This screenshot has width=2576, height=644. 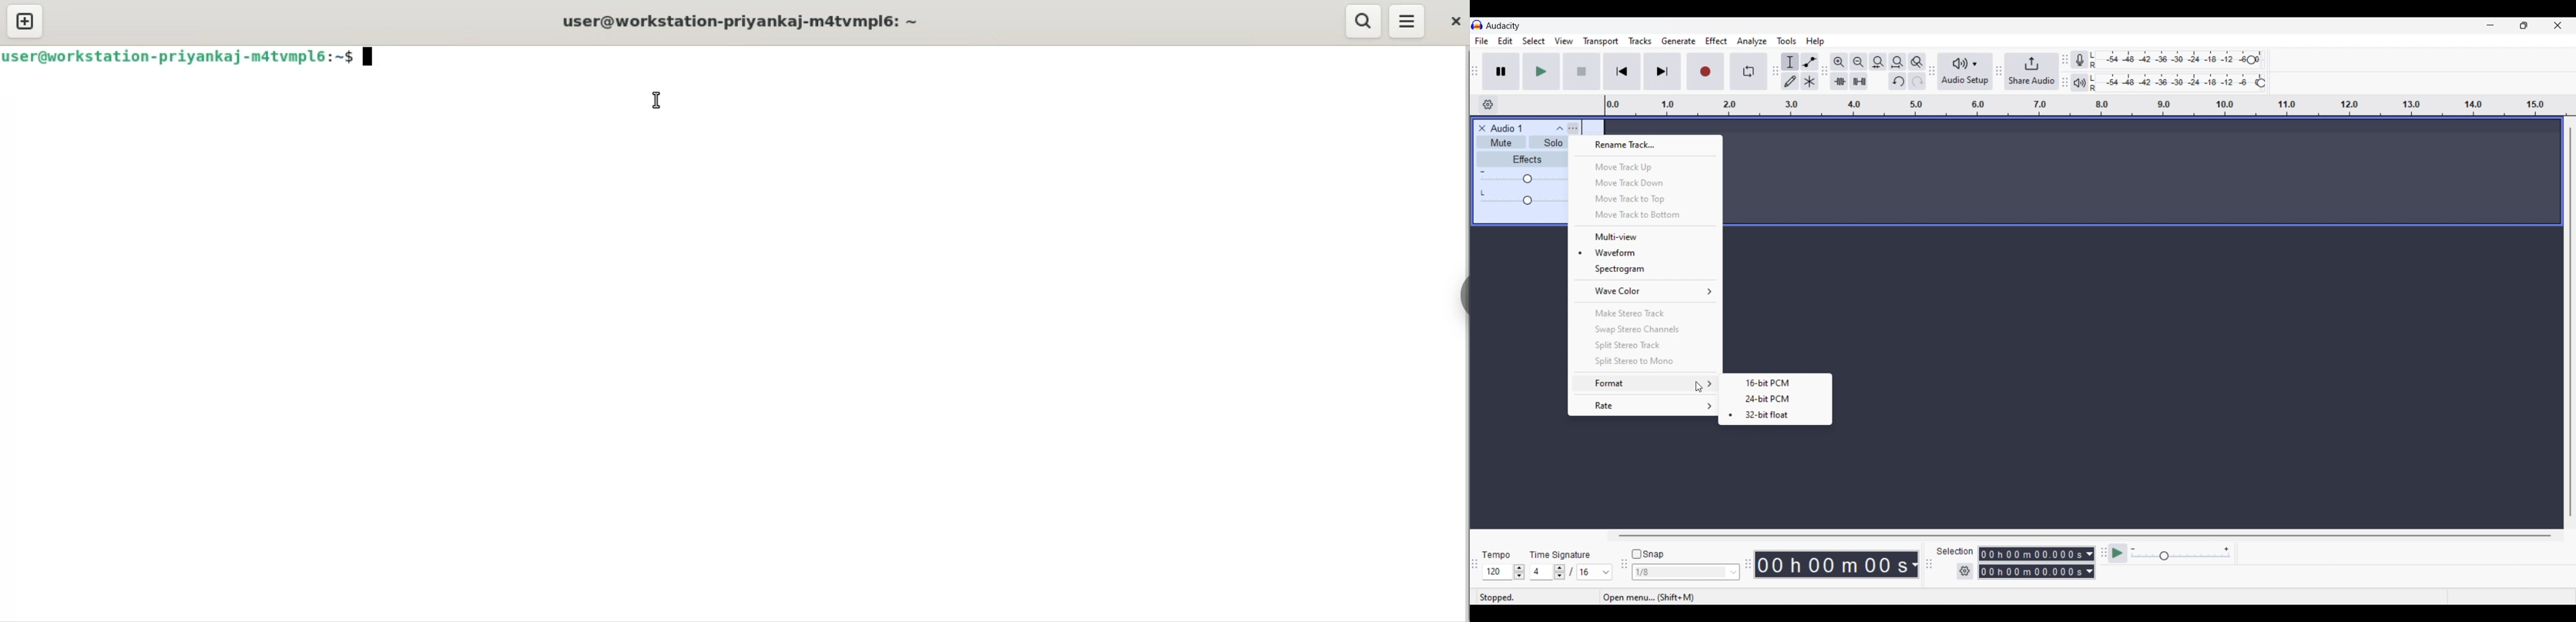 What do you see at coordinates (1562, 554) in the screenshot?
I see `Time Signature` at bounding box center [1562, 554].